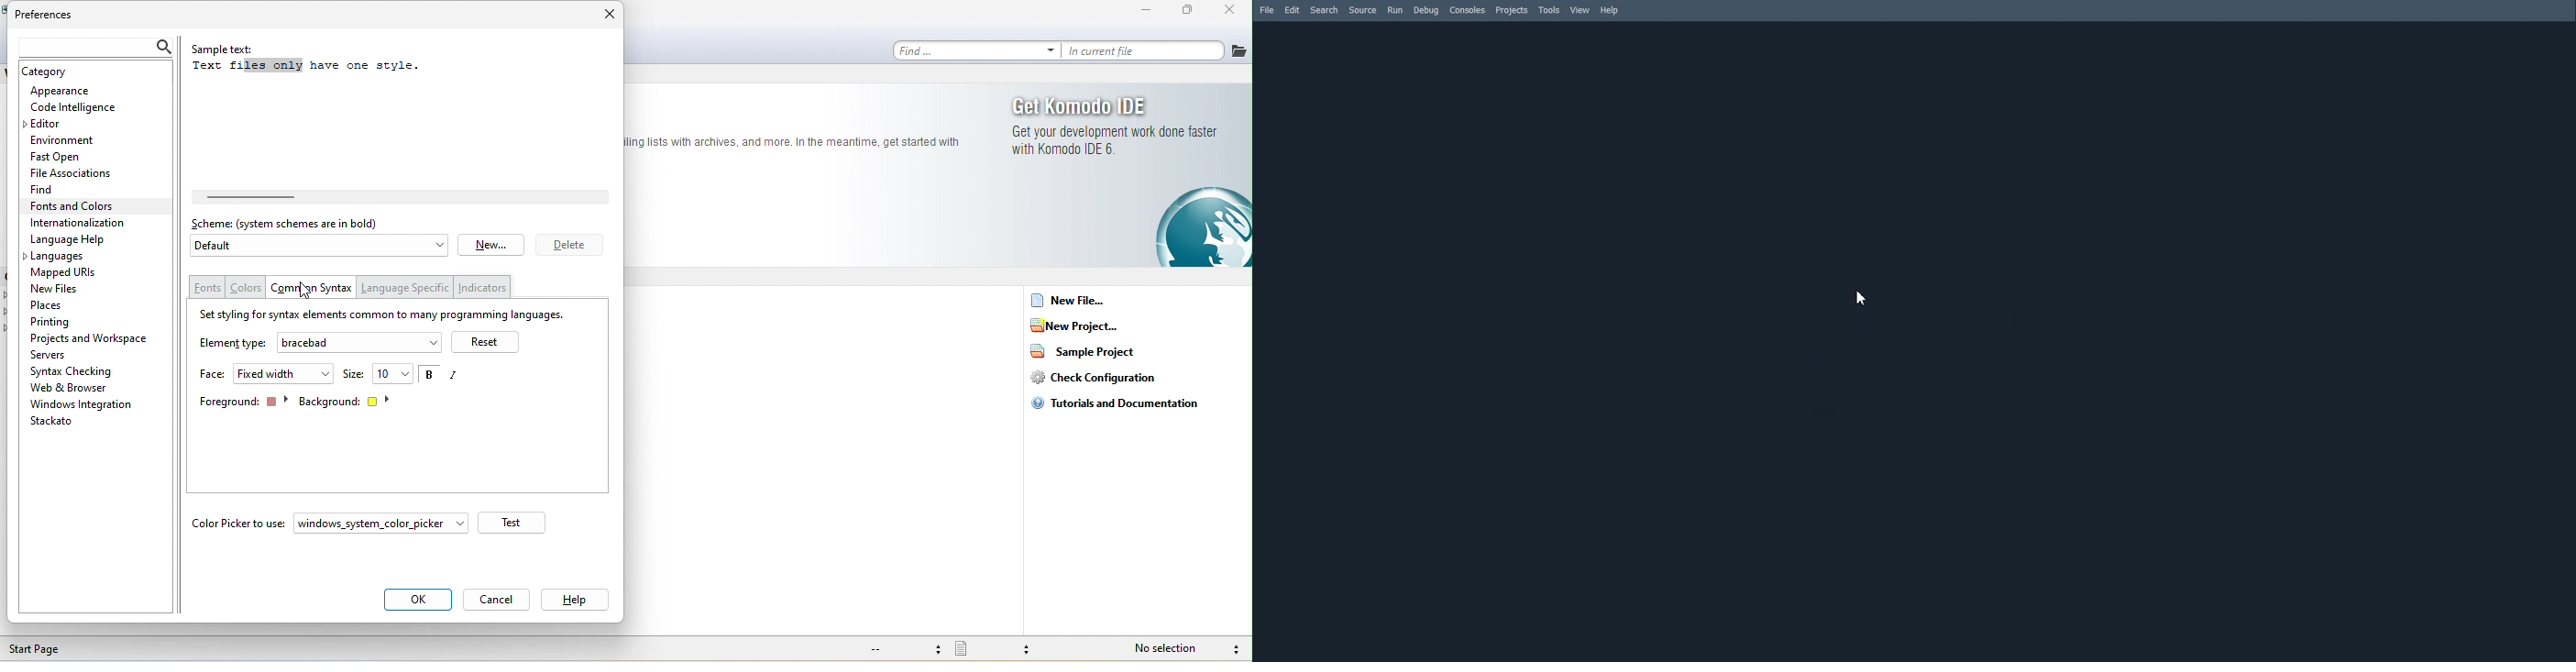 The height and width of the screenshot is (672, 2576). I want to click on file, so click(1239, 50).